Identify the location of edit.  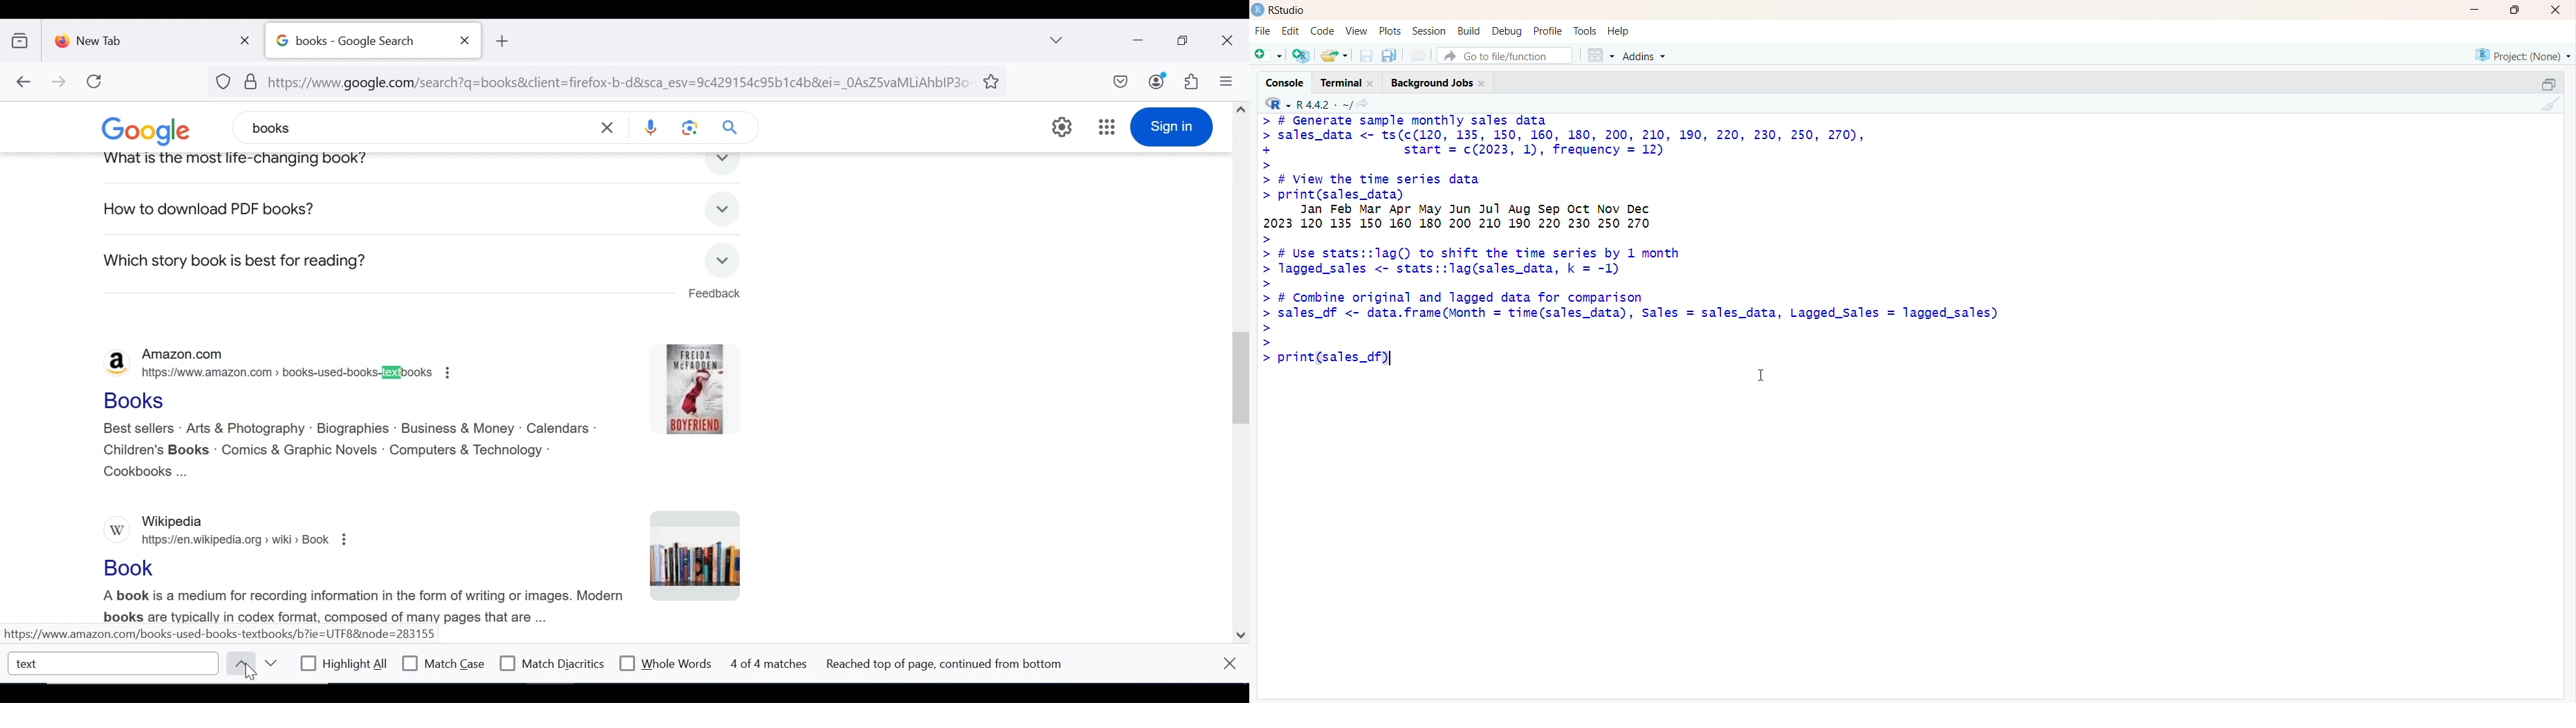
(1290, 30).